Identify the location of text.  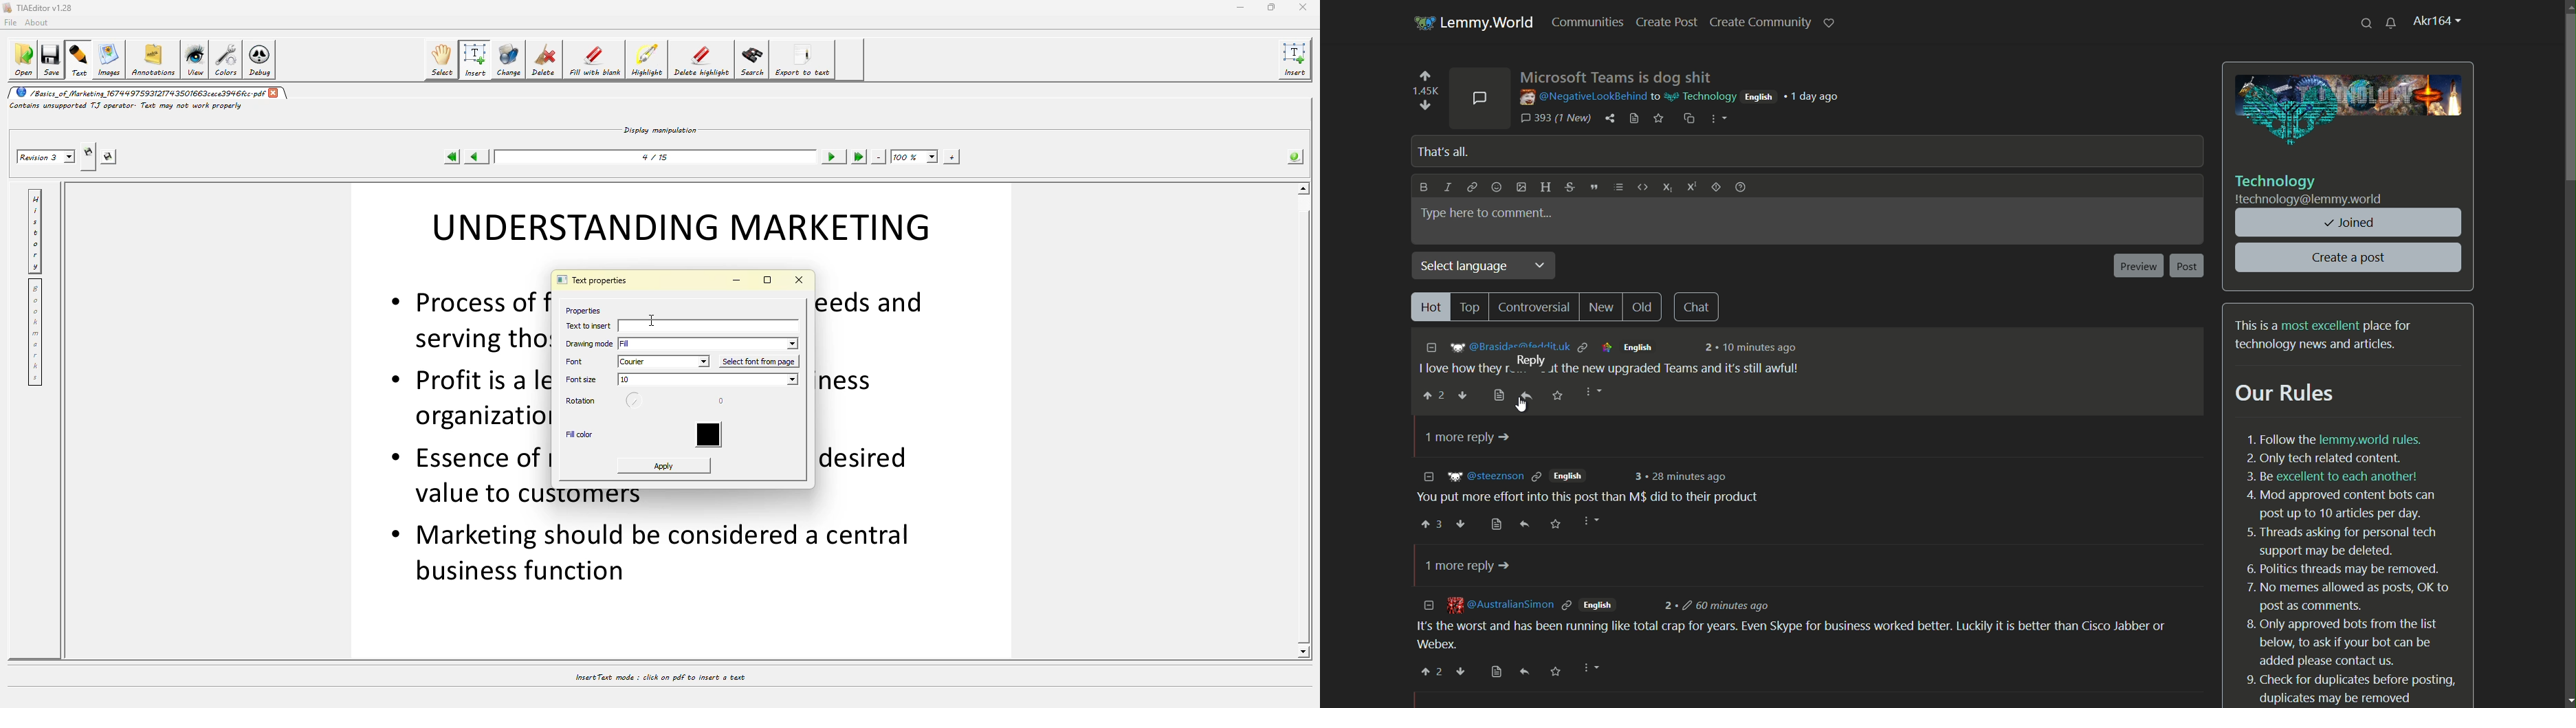
(2326, 335).